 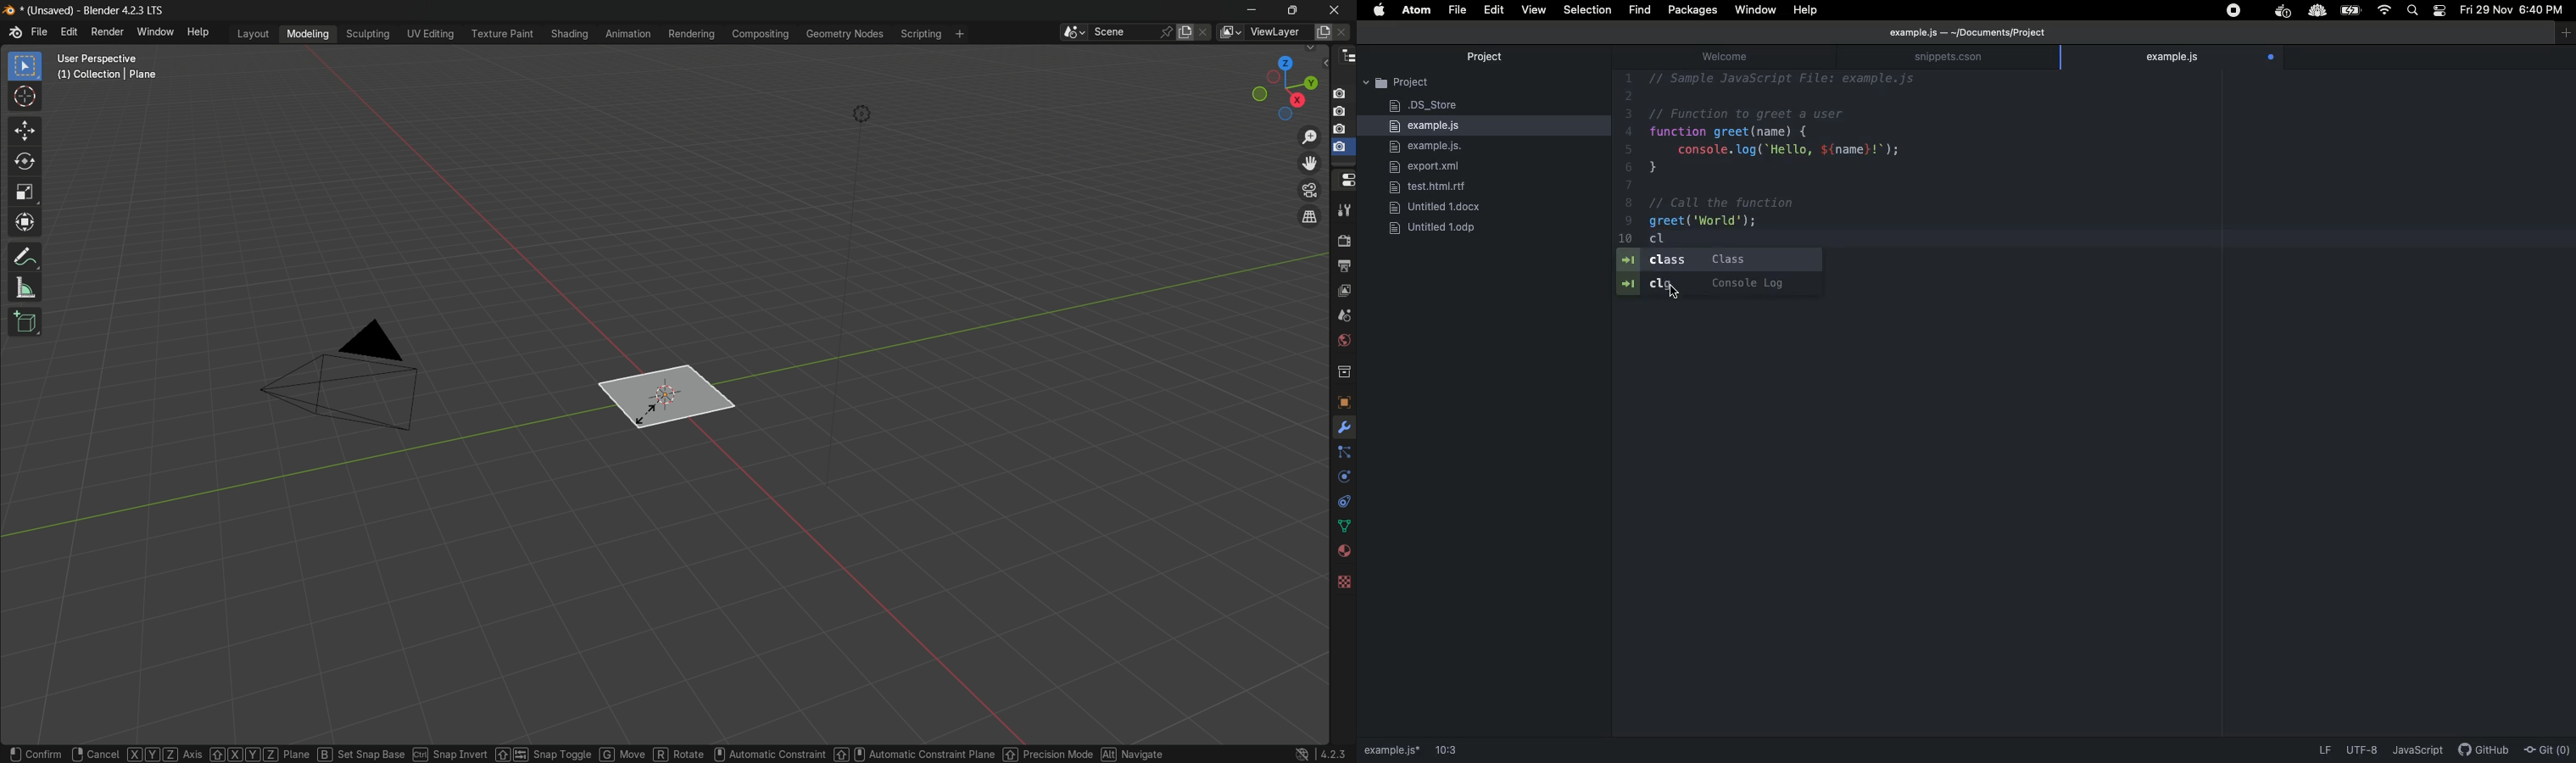 What do you see at coordinates (1427, 125) in the screenshot?
I see `example.js` at bounding box center [1427, 125].